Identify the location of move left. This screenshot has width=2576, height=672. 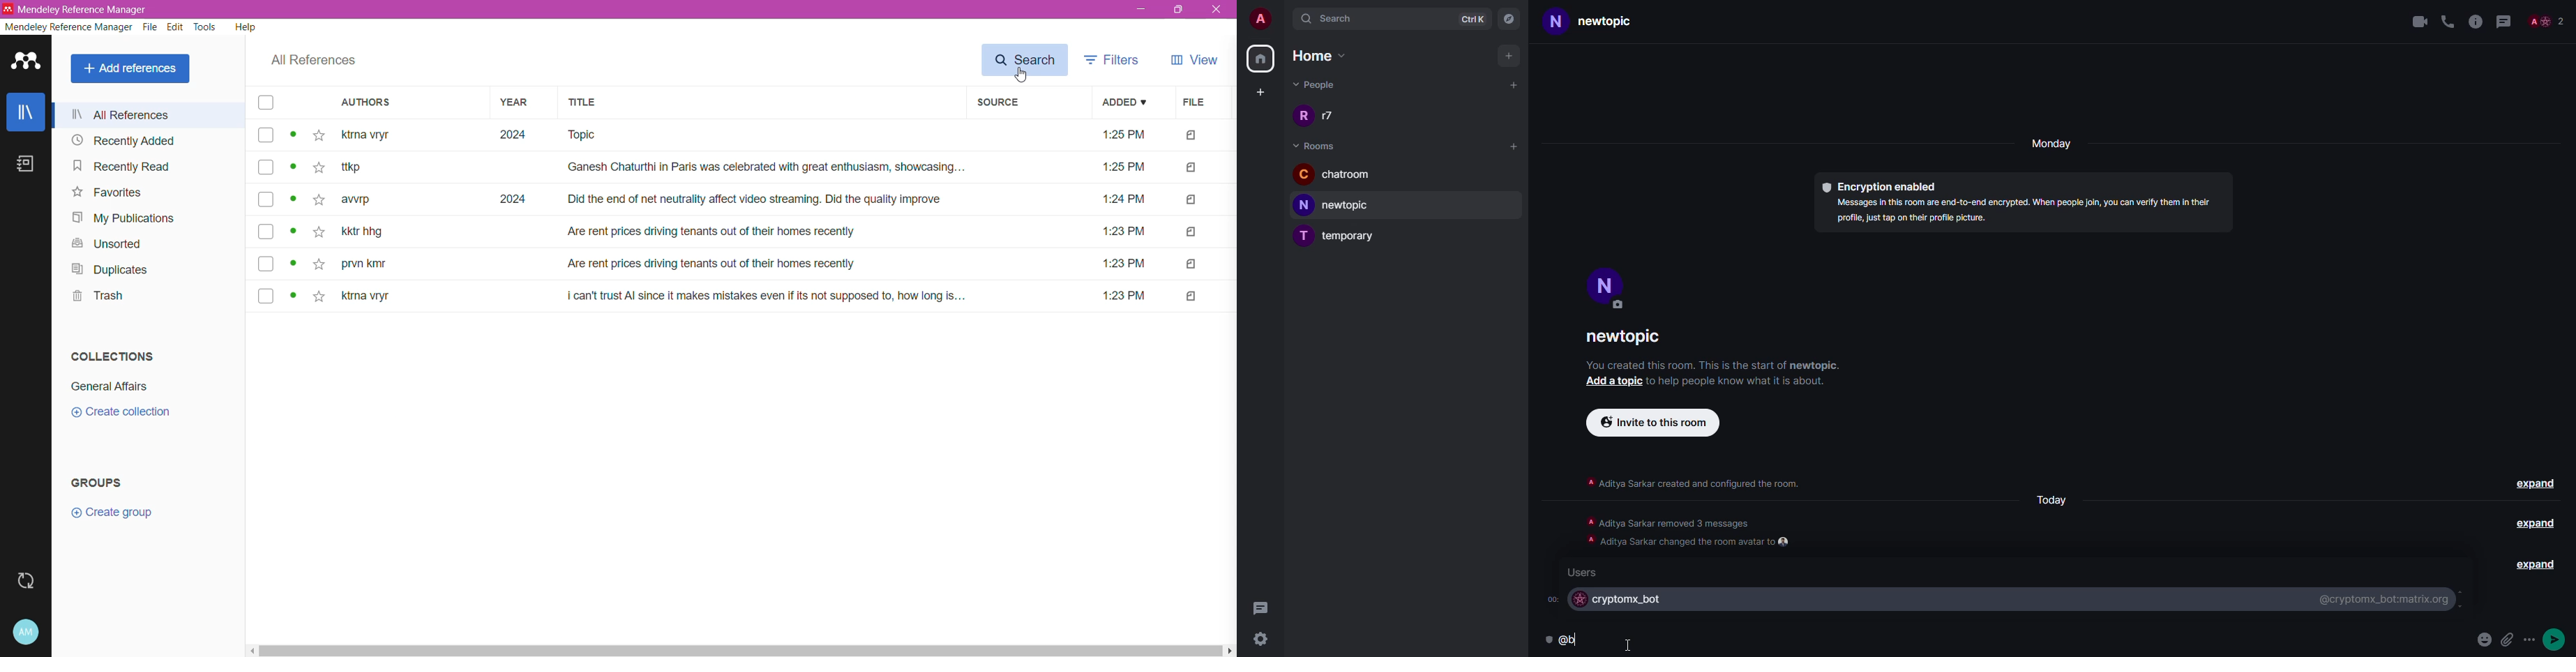
(252, 650).